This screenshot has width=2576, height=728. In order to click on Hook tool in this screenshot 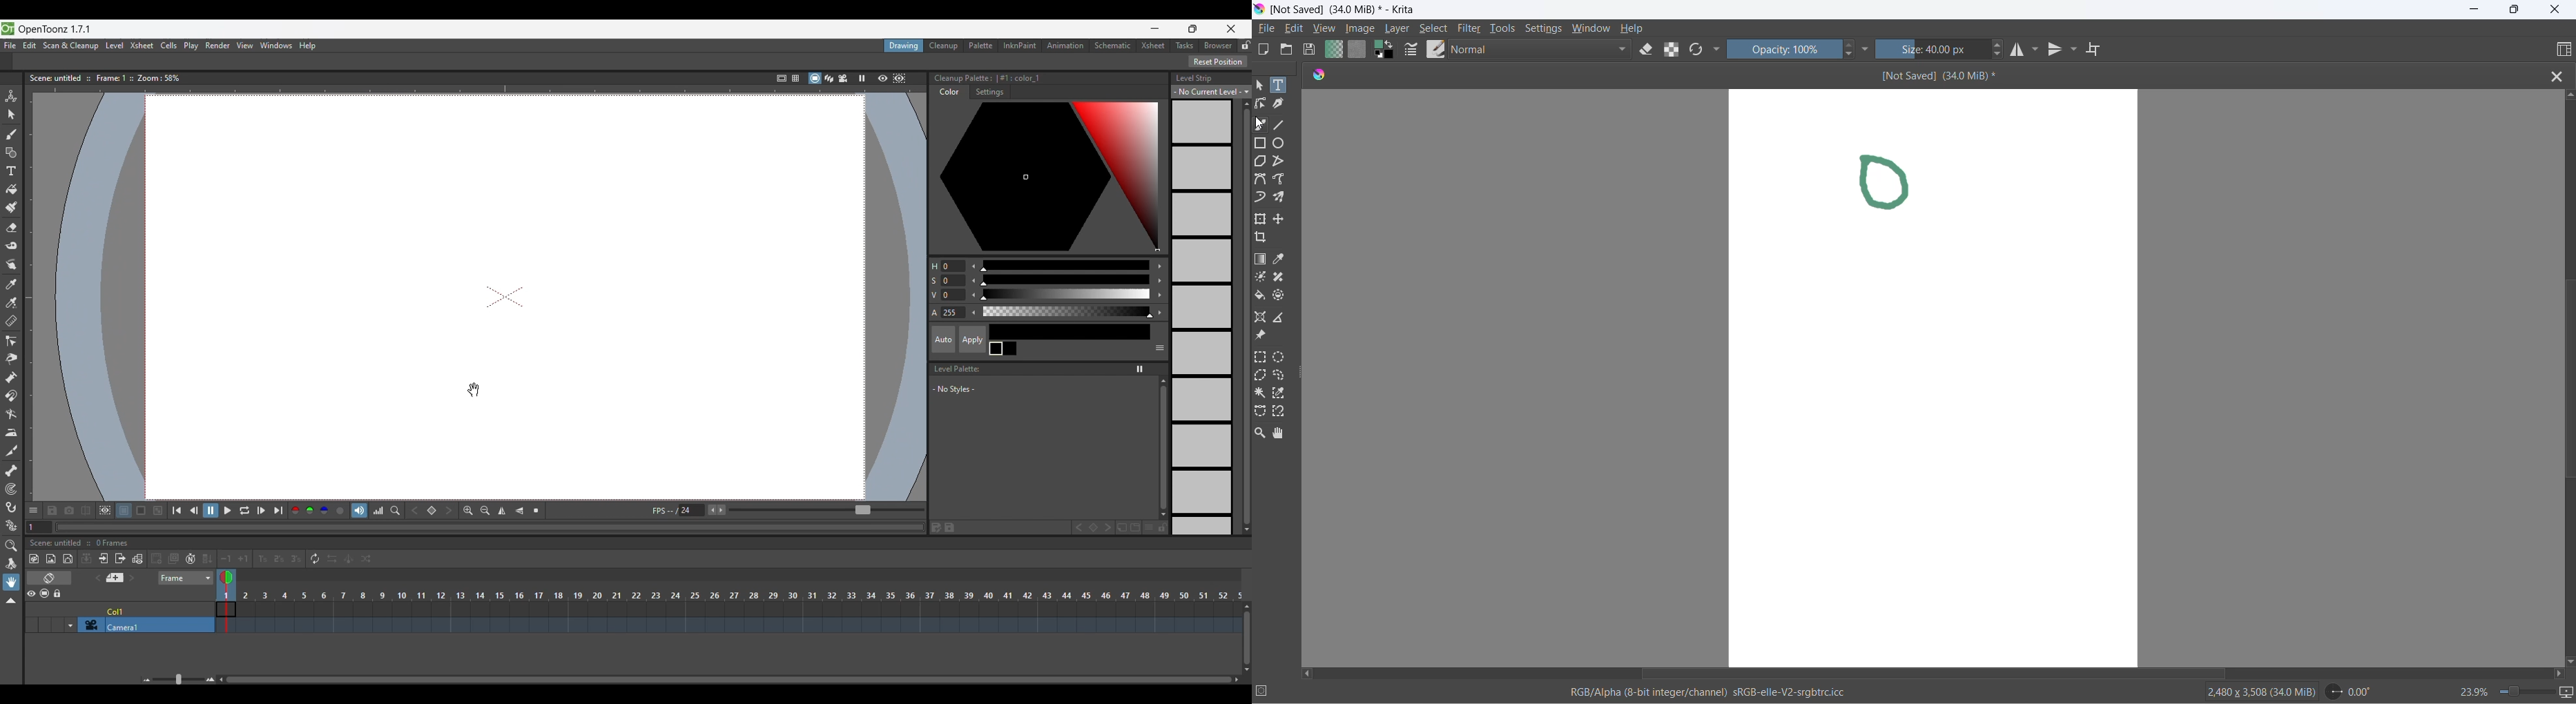, I will do `click(11, 507)`.